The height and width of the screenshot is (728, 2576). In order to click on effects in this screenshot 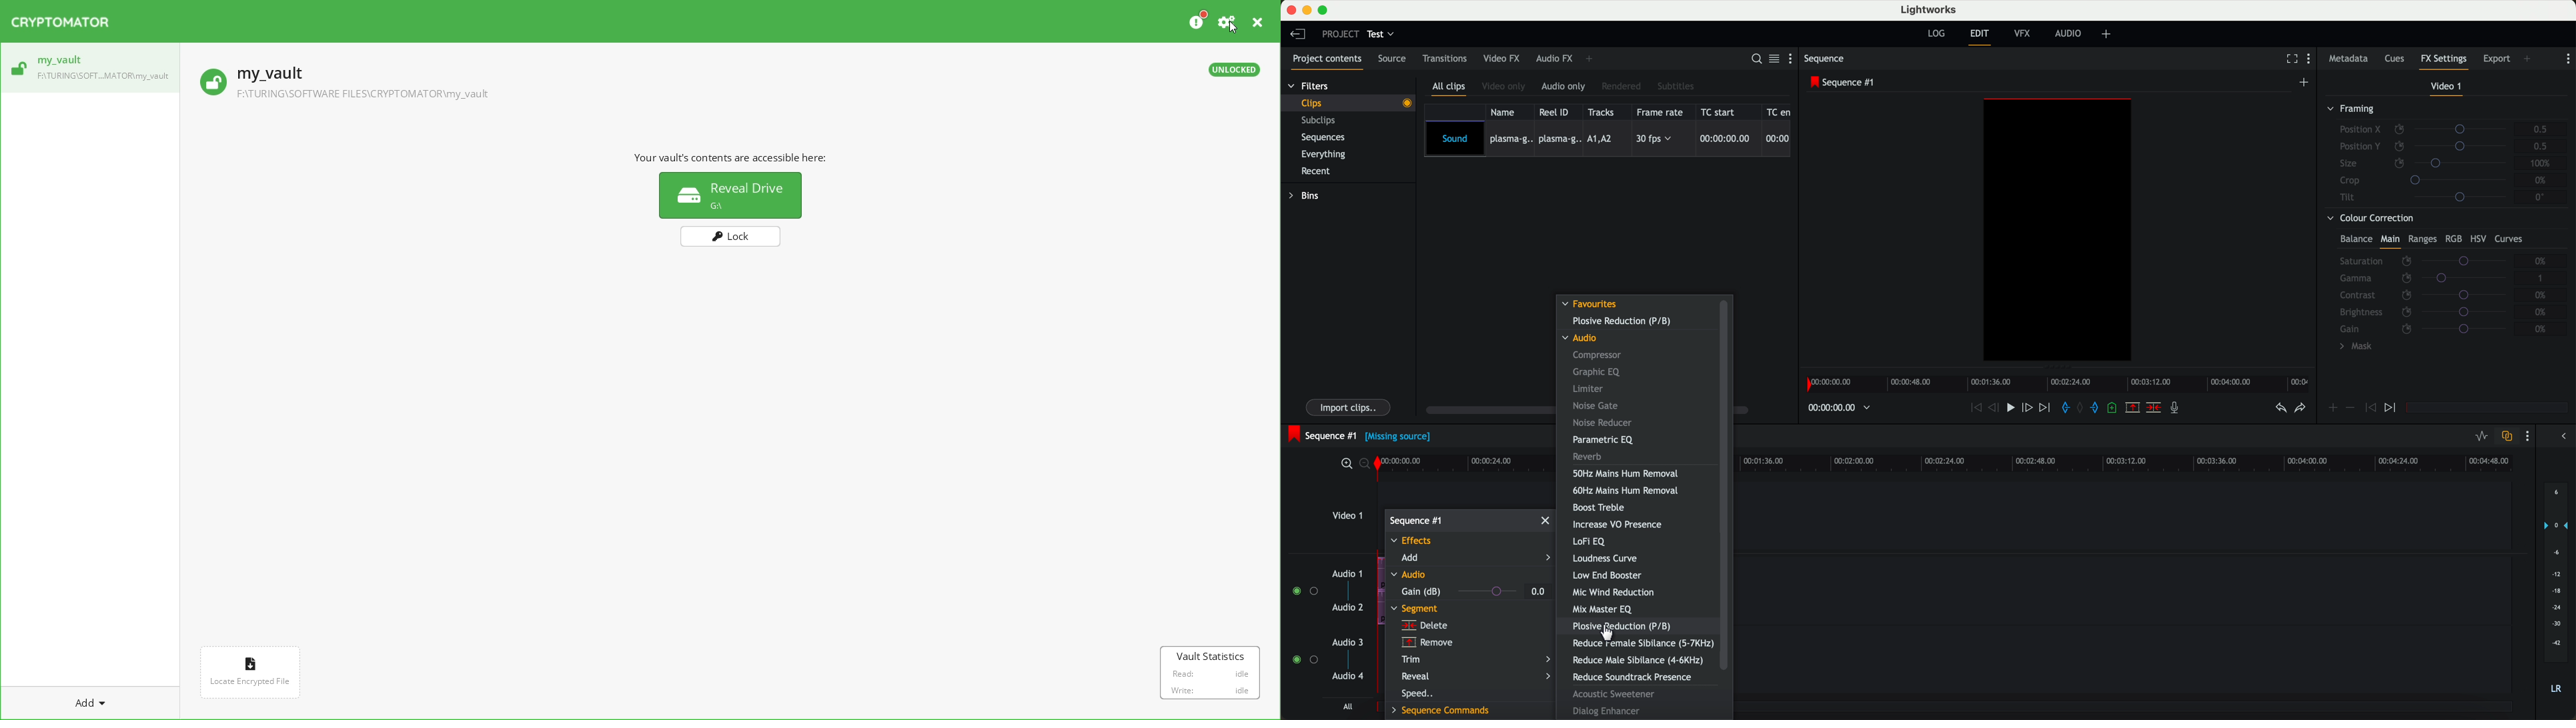, I will do `click(1414, 542)`.